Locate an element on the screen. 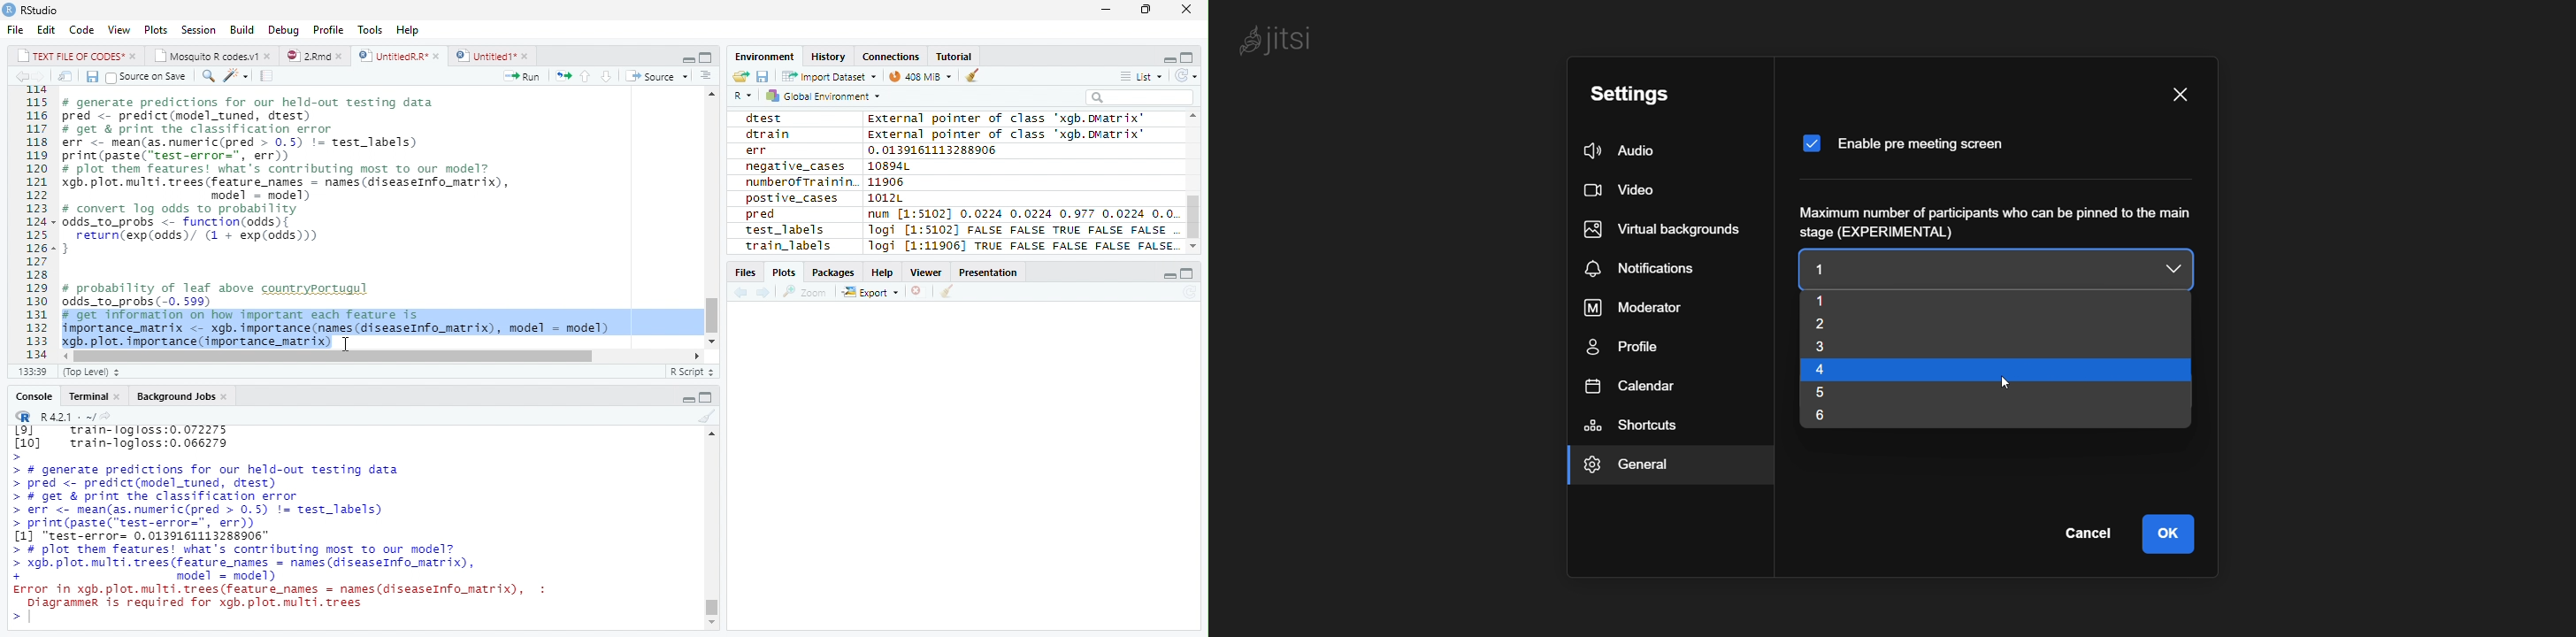 The height and width of the screenshot is (644, 2576). Restore Down is located at coordinates (1145, 10).